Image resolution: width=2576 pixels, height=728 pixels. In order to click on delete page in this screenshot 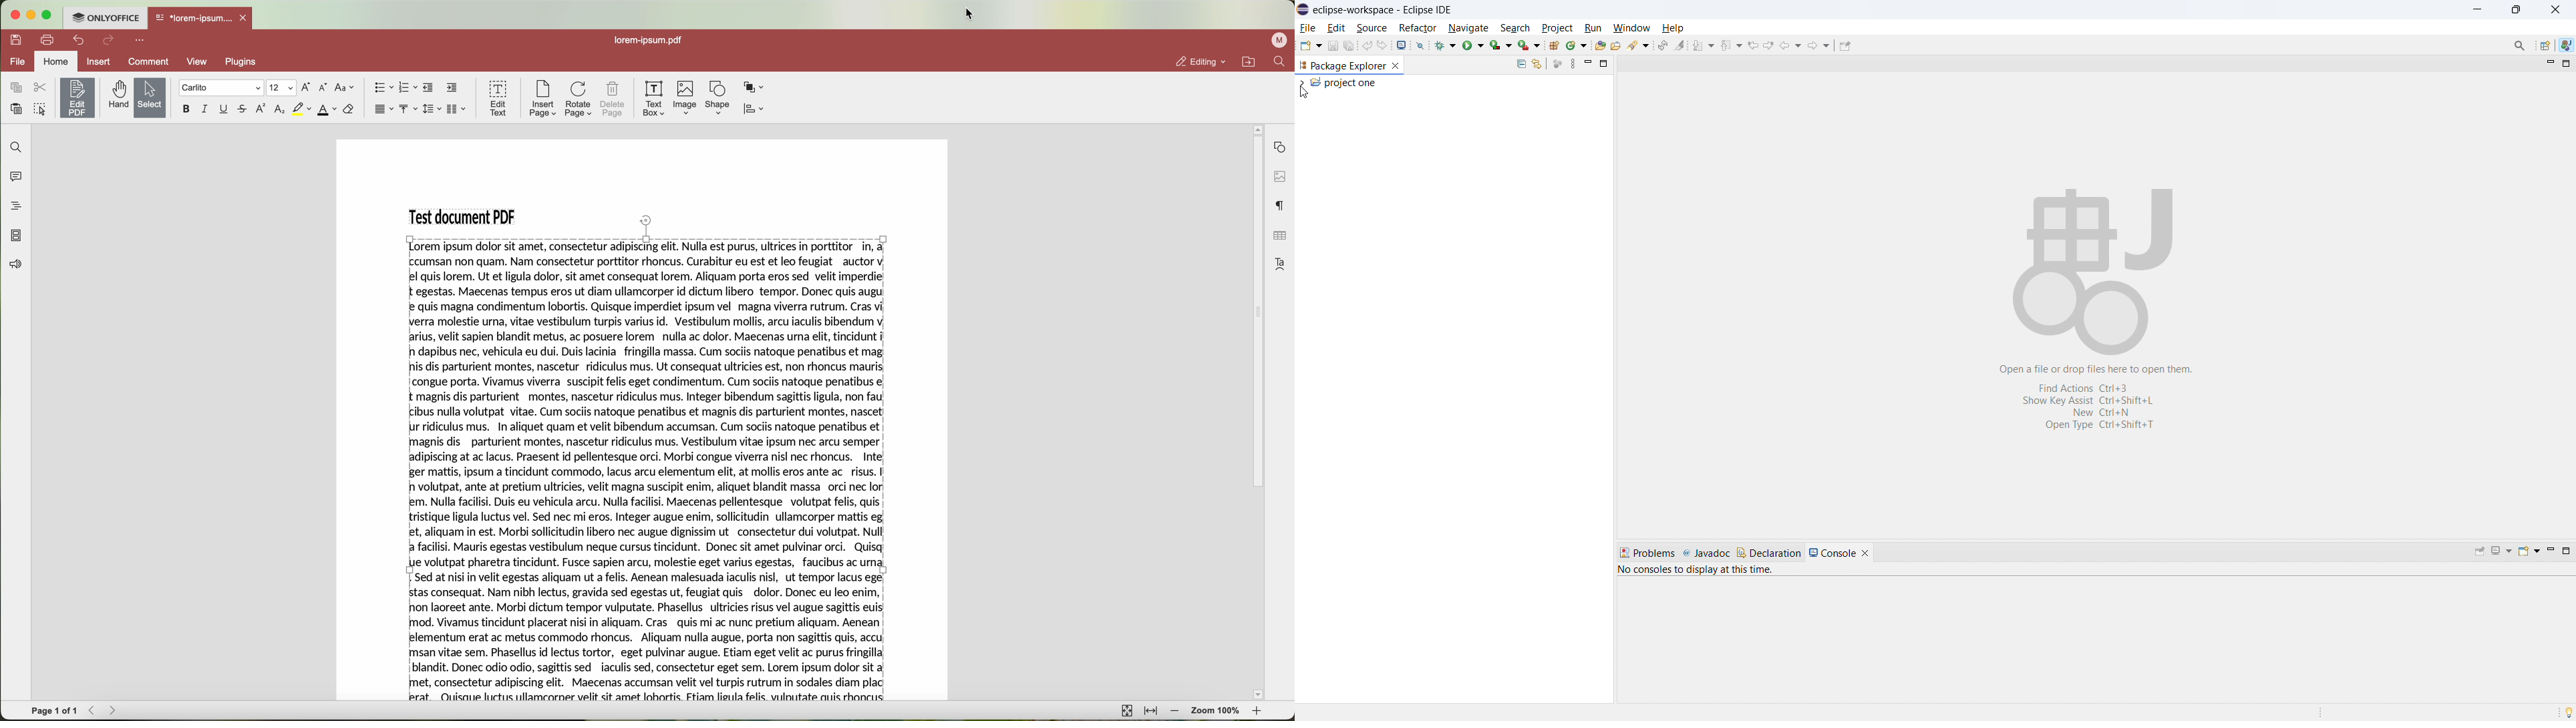, I will do `click(614, 100)`.